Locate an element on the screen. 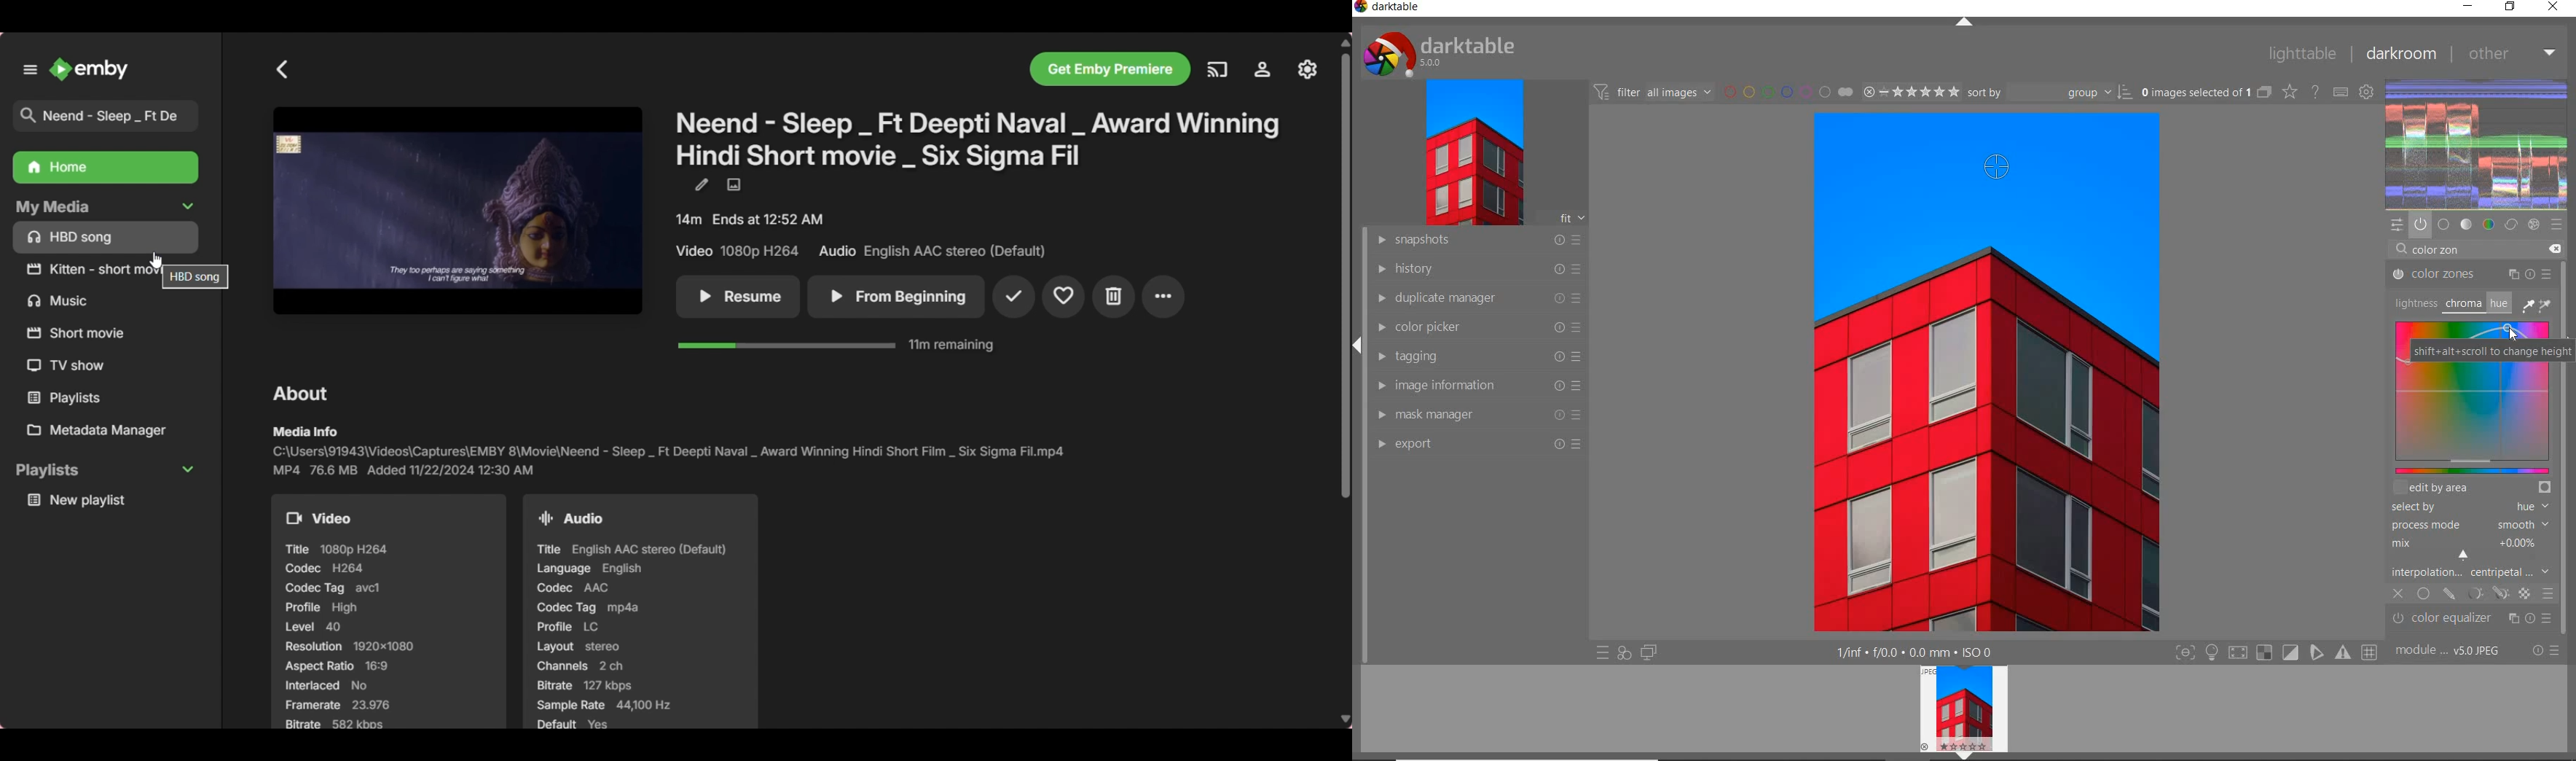 Image resolution: width=2576 pixels, height=784 pixels. focus is located at coordinates (2184, 653).